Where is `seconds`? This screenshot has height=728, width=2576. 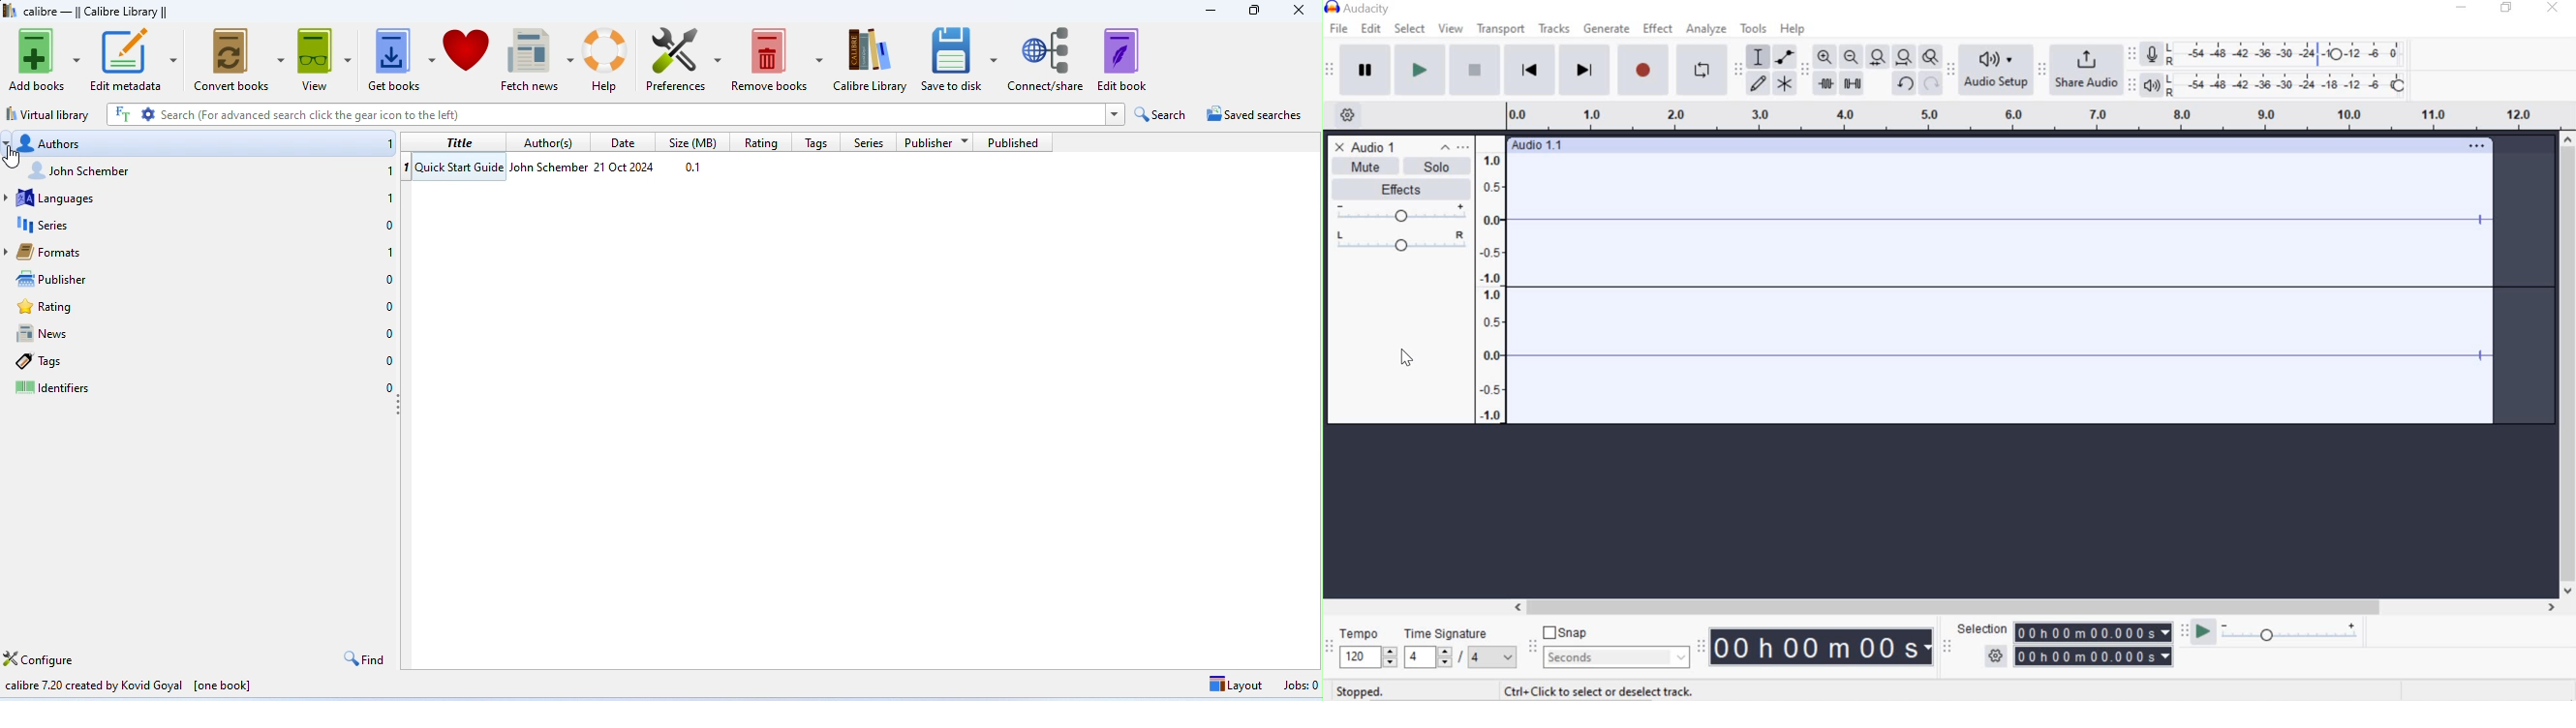
seconds is located at coordinates (1614, 657).